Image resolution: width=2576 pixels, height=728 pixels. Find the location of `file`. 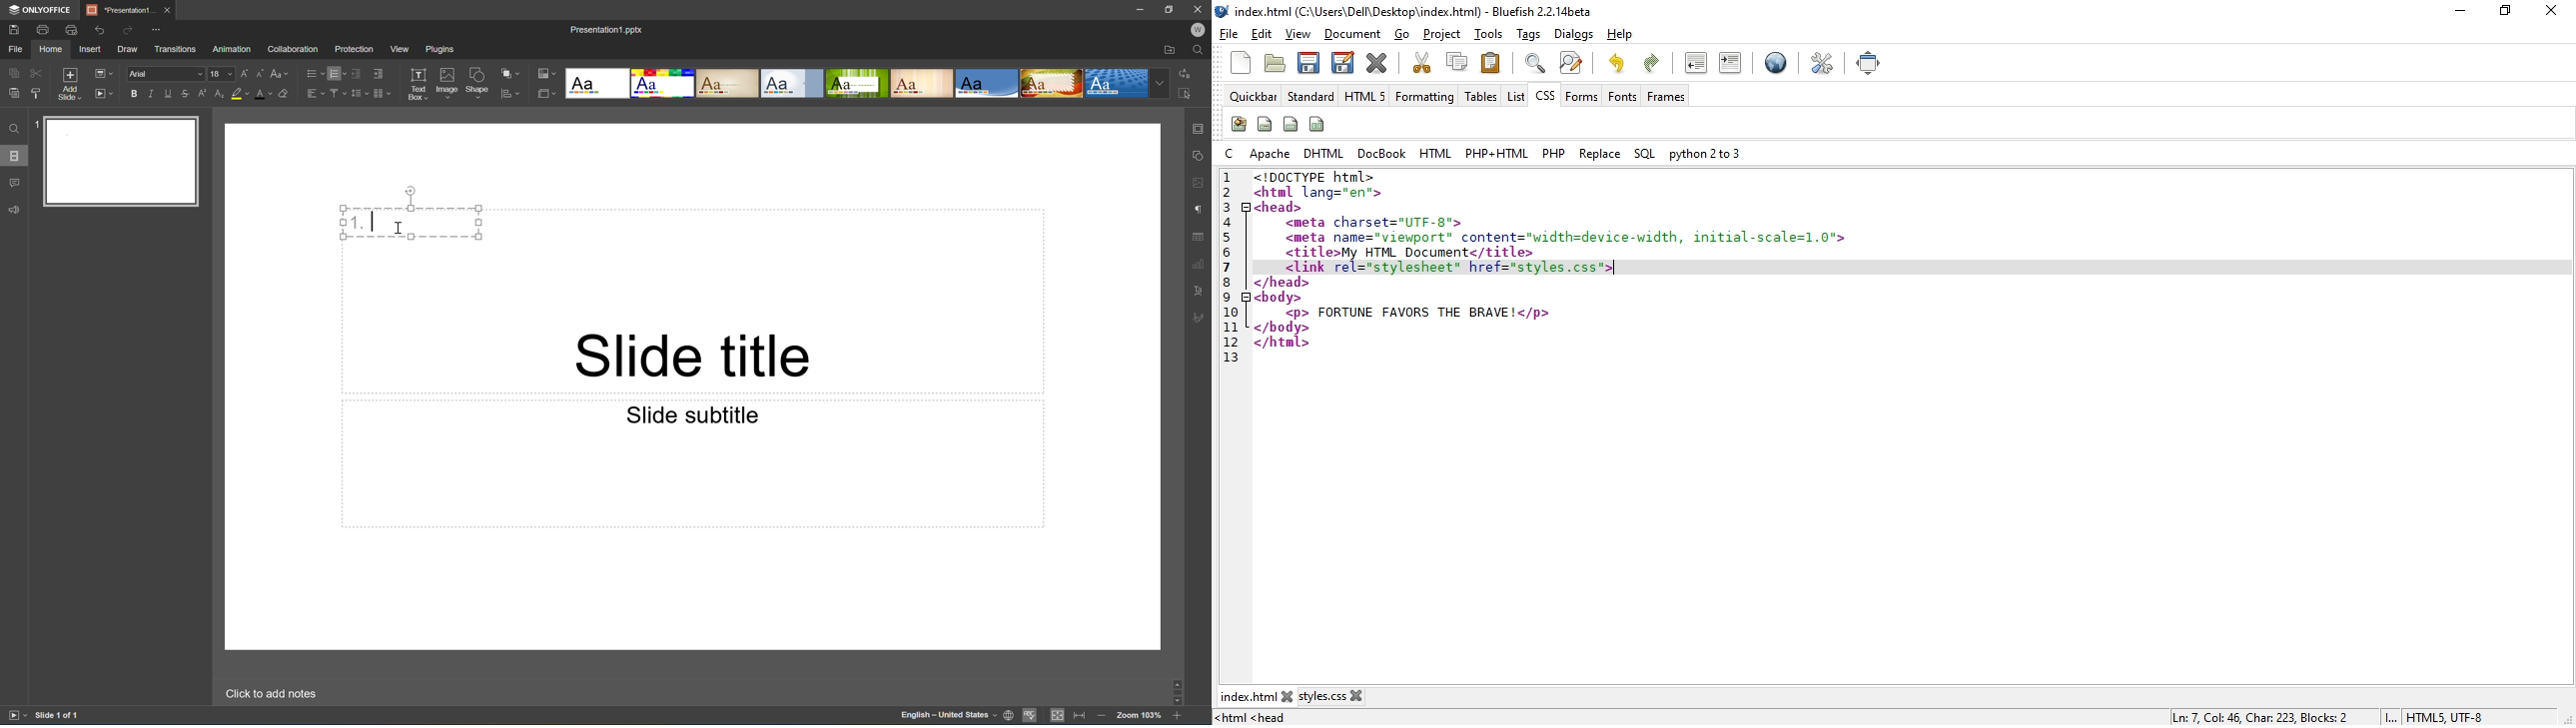

file is located at coordinates (1230, 34).